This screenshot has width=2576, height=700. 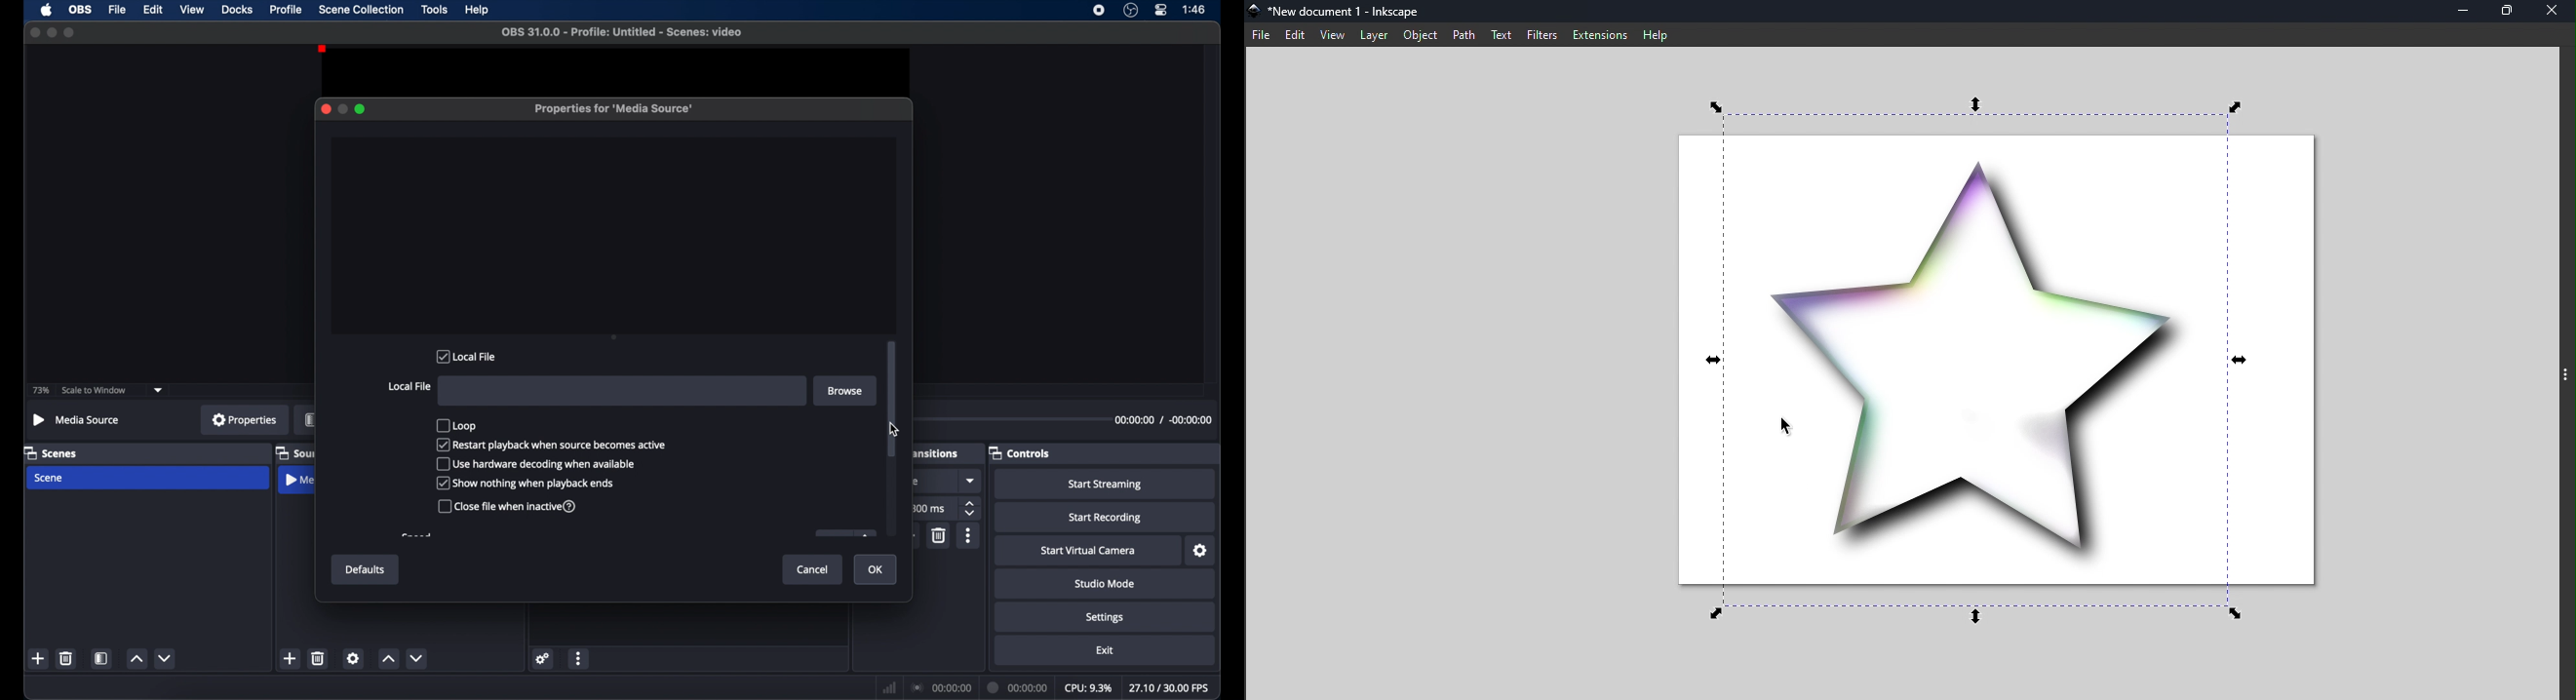 I want to click on loop, so click(x=458, y=425).